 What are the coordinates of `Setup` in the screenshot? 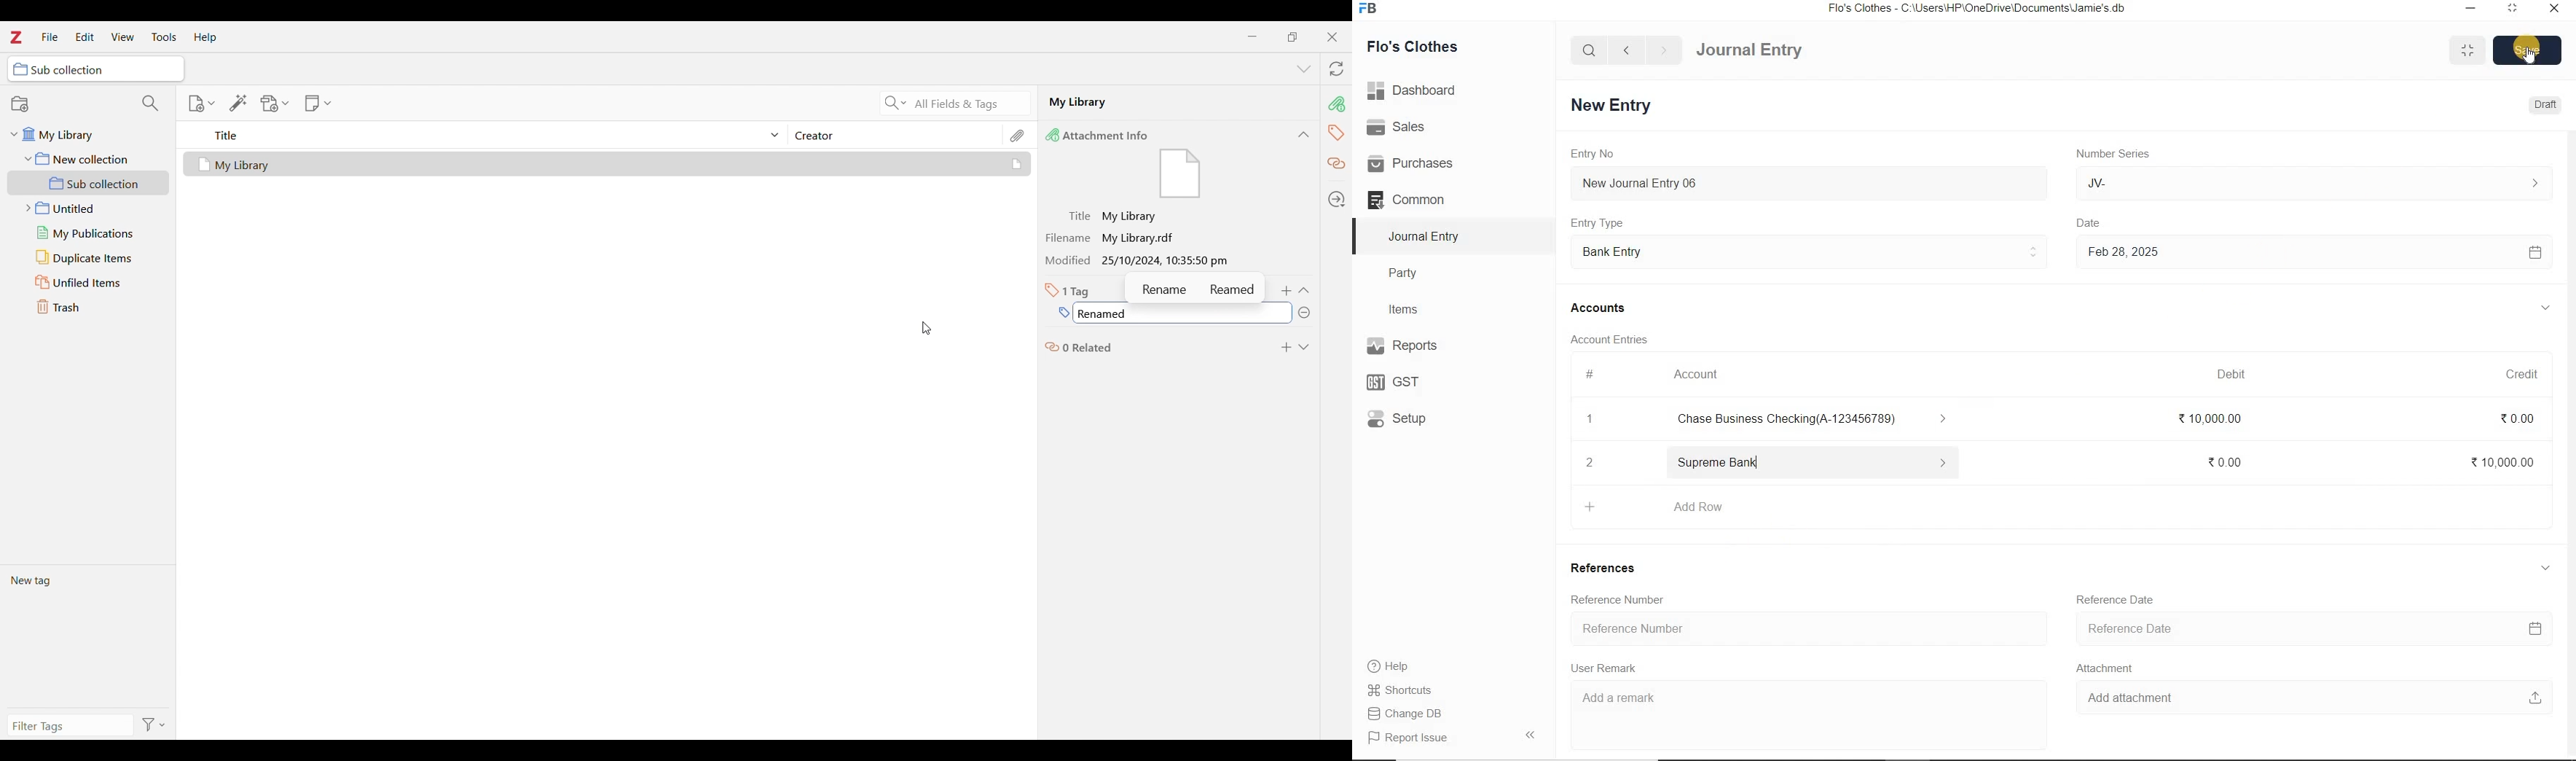 It's located at (1411, 418).